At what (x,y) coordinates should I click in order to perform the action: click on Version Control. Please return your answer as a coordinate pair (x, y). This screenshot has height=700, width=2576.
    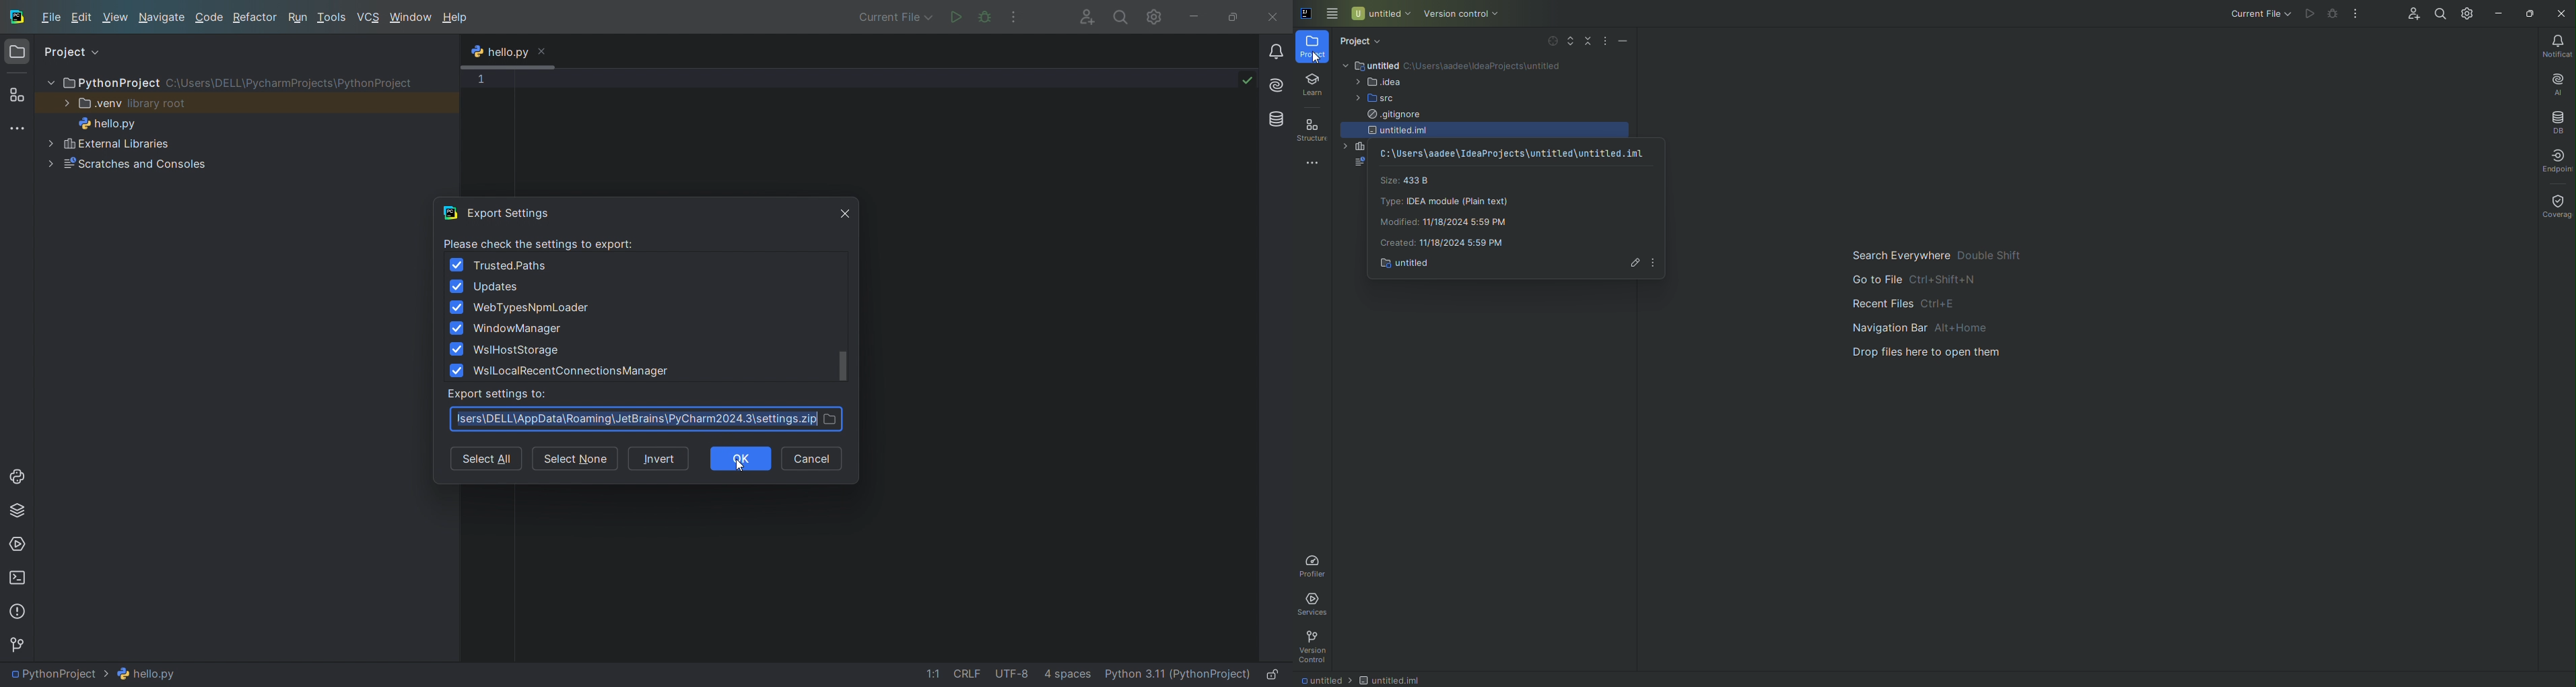
    Looking at the image, I should click on (1317, 648).